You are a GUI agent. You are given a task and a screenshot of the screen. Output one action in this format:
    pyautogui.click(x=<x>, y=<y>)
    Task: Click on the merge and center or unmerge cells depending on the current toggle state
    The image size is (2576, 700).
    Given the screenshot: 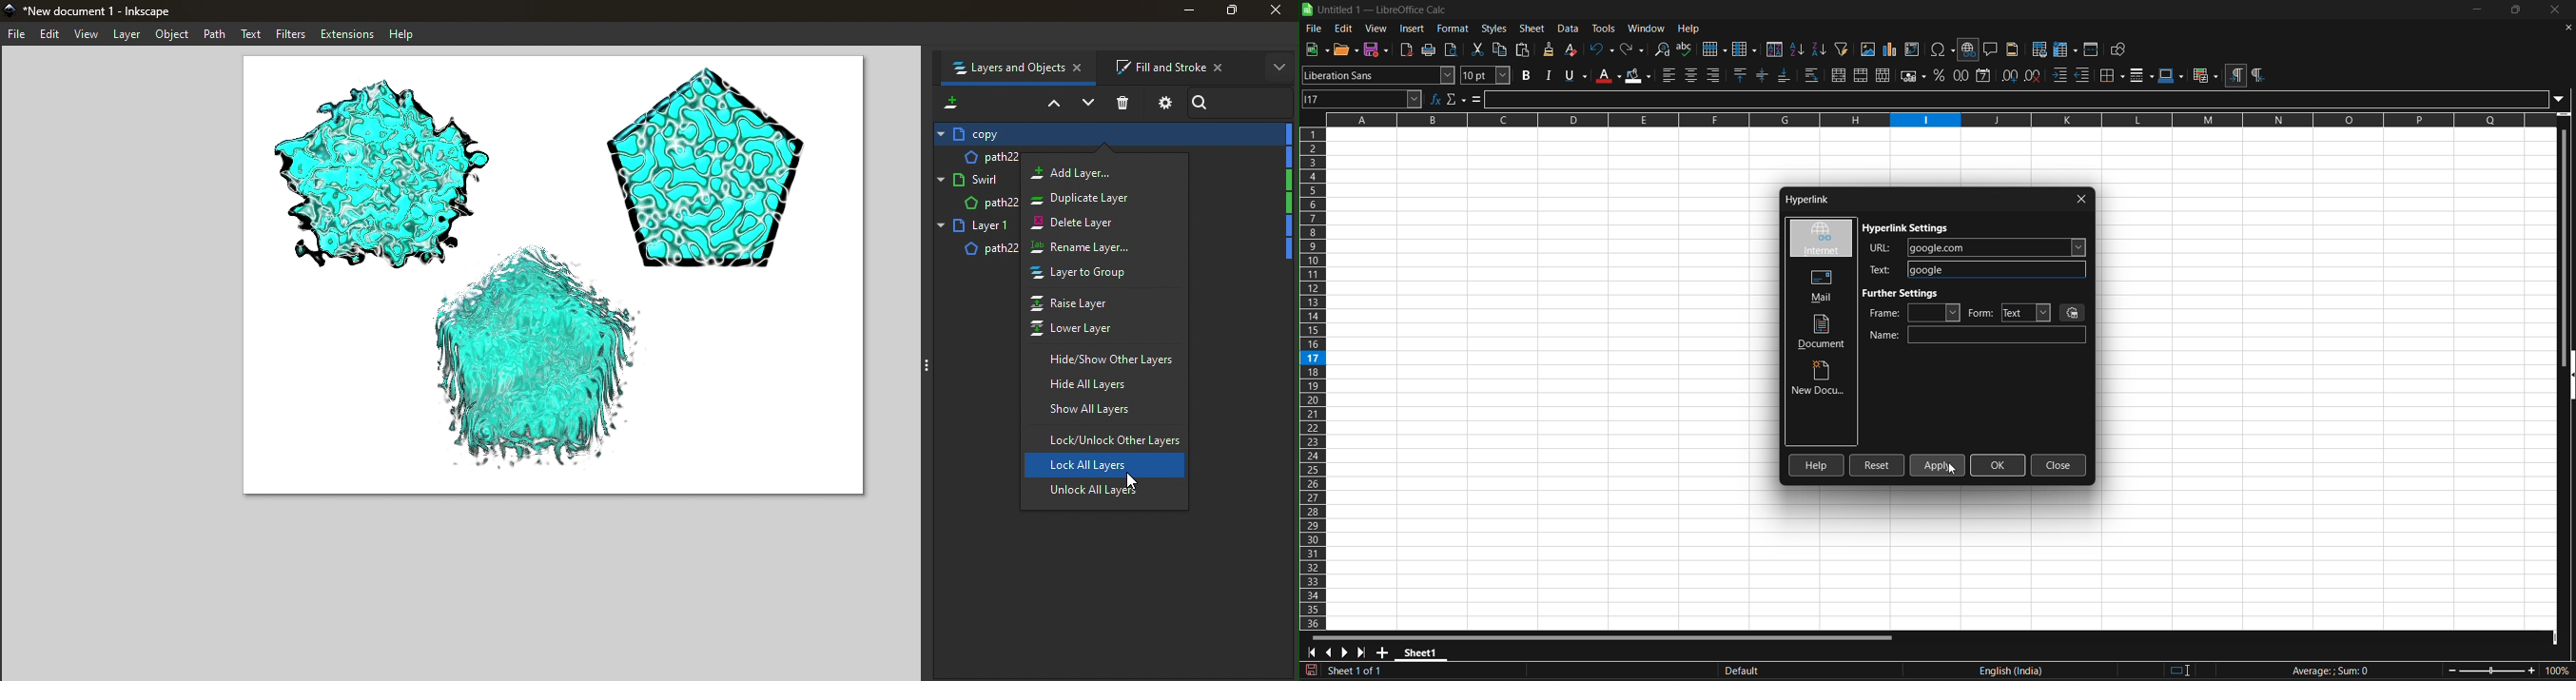 What is the action you would take?
    pyautogui.click(x=1838, y=74)
    